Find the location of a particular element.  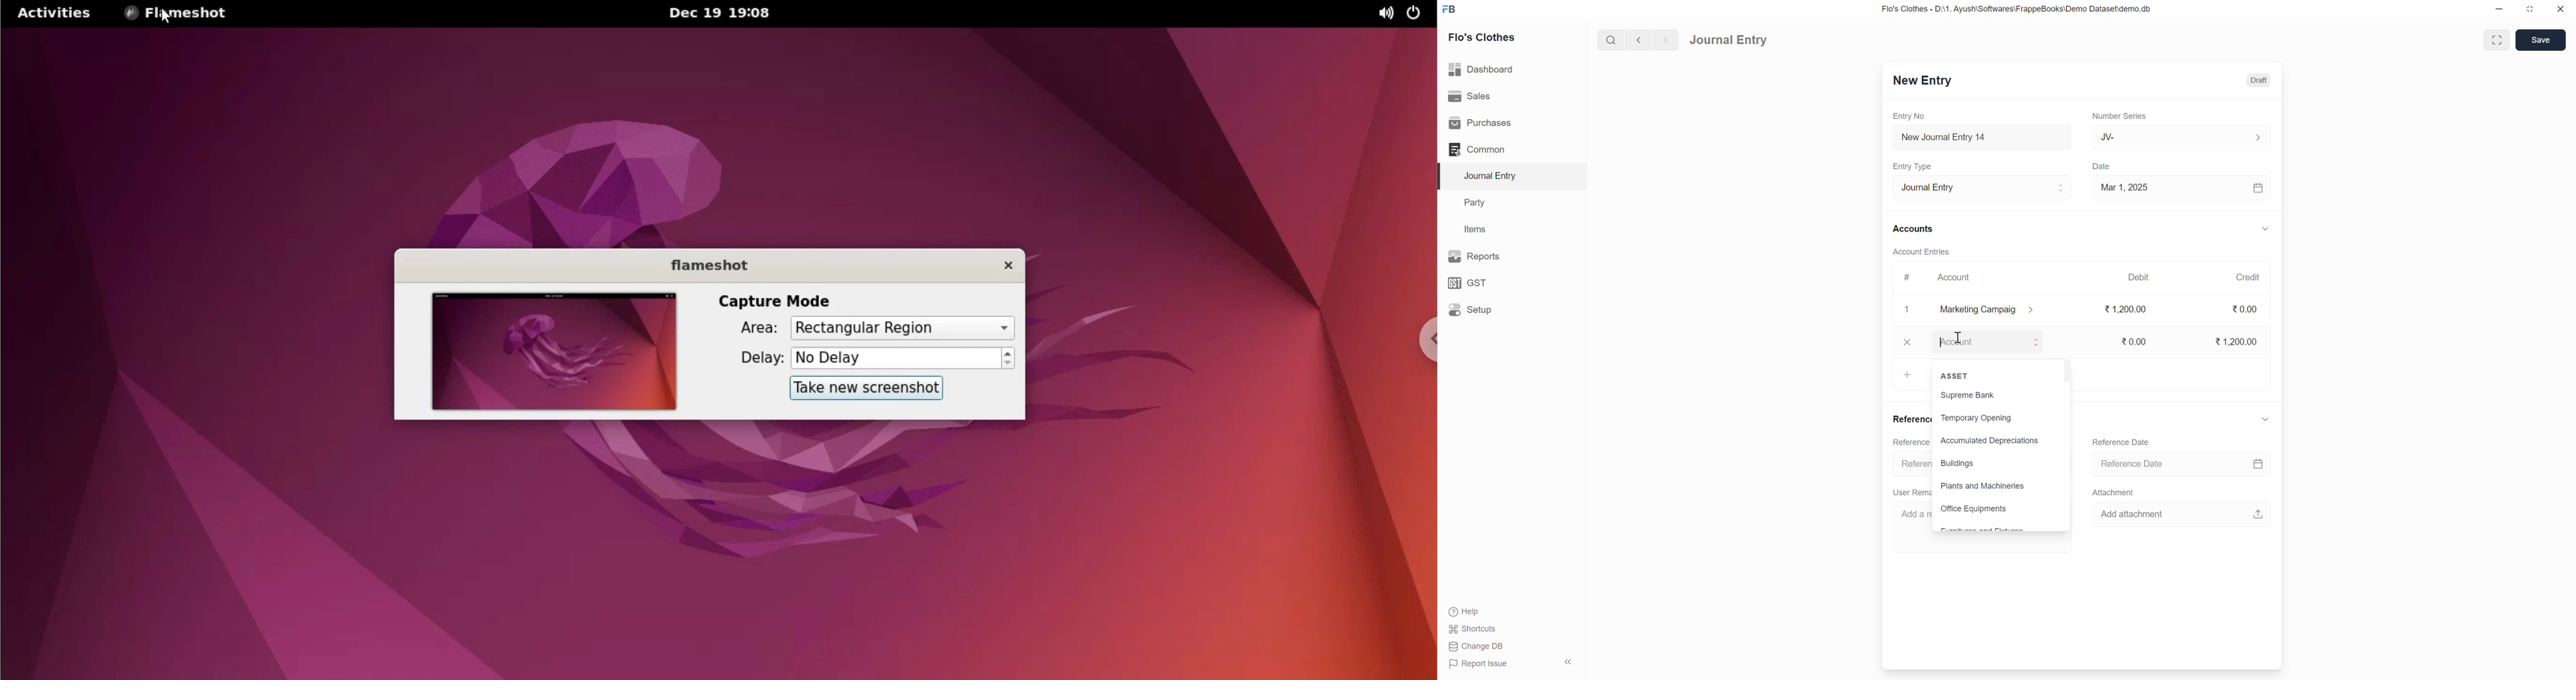

New Entry is located at coordinates (1922, 79).